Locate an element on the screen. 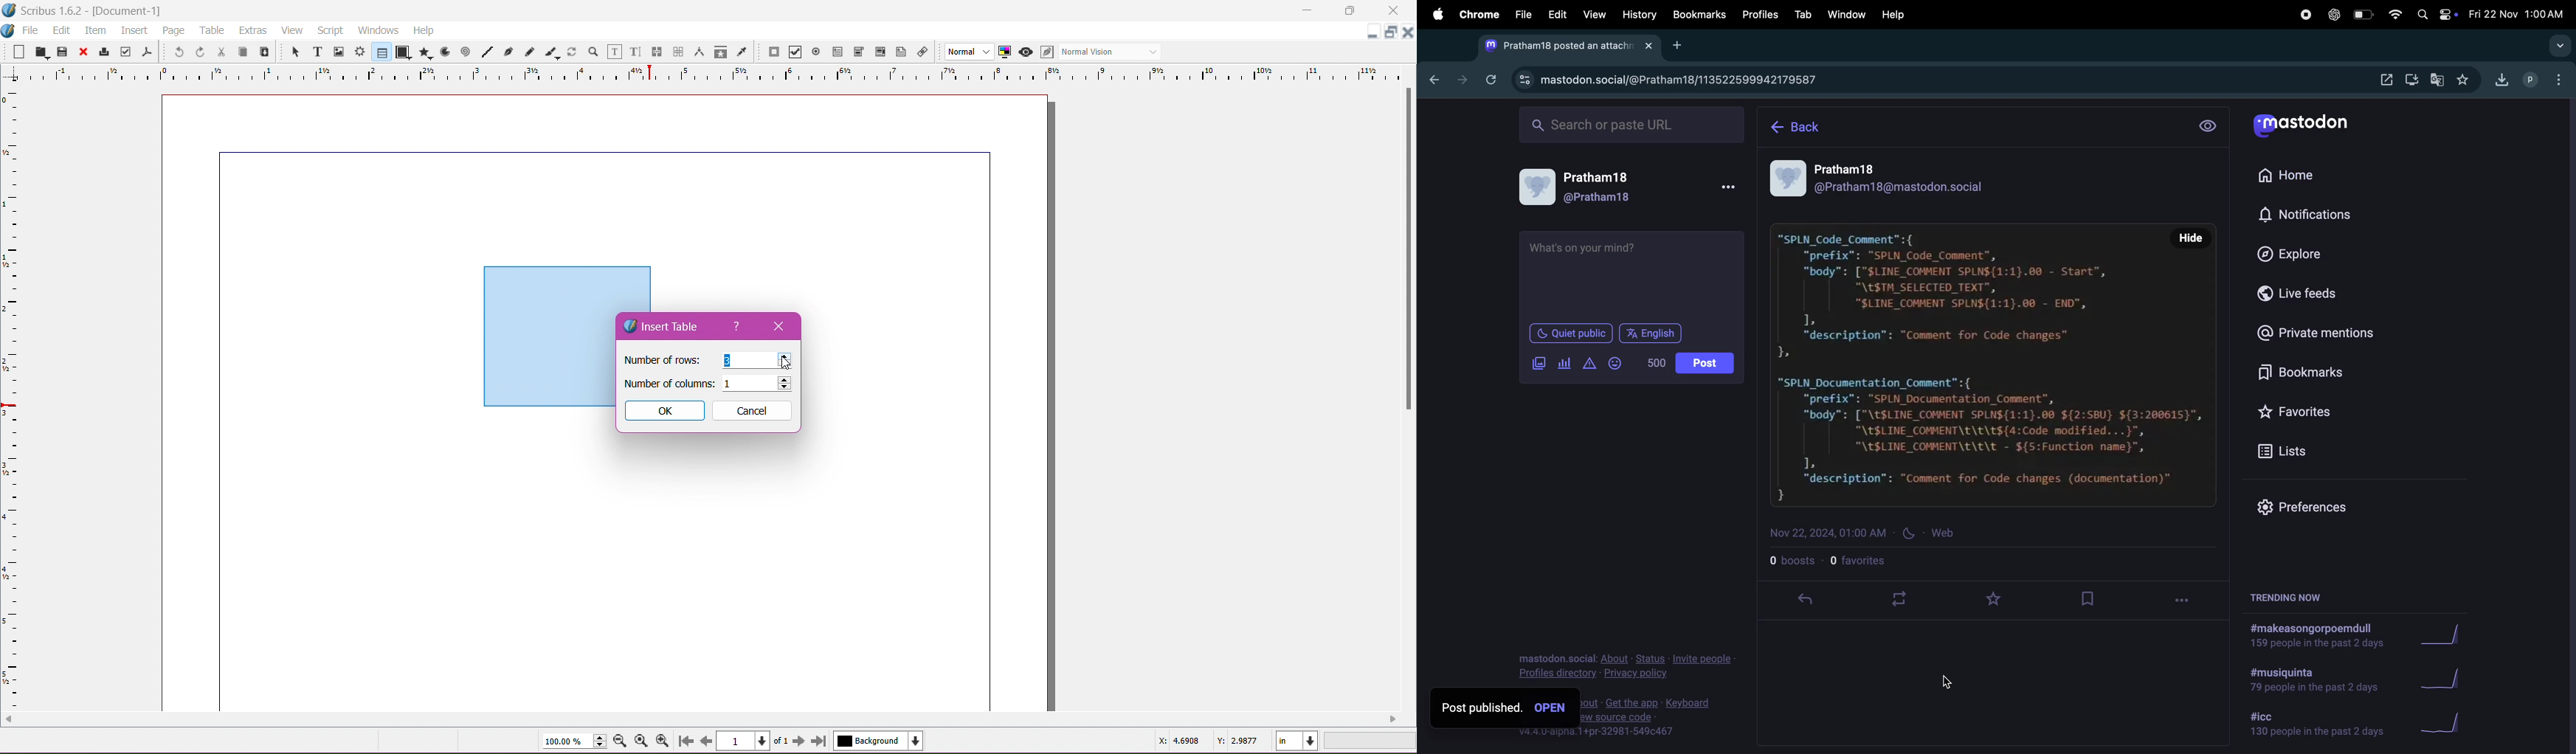  up/down is located at coordinates (786, 384).